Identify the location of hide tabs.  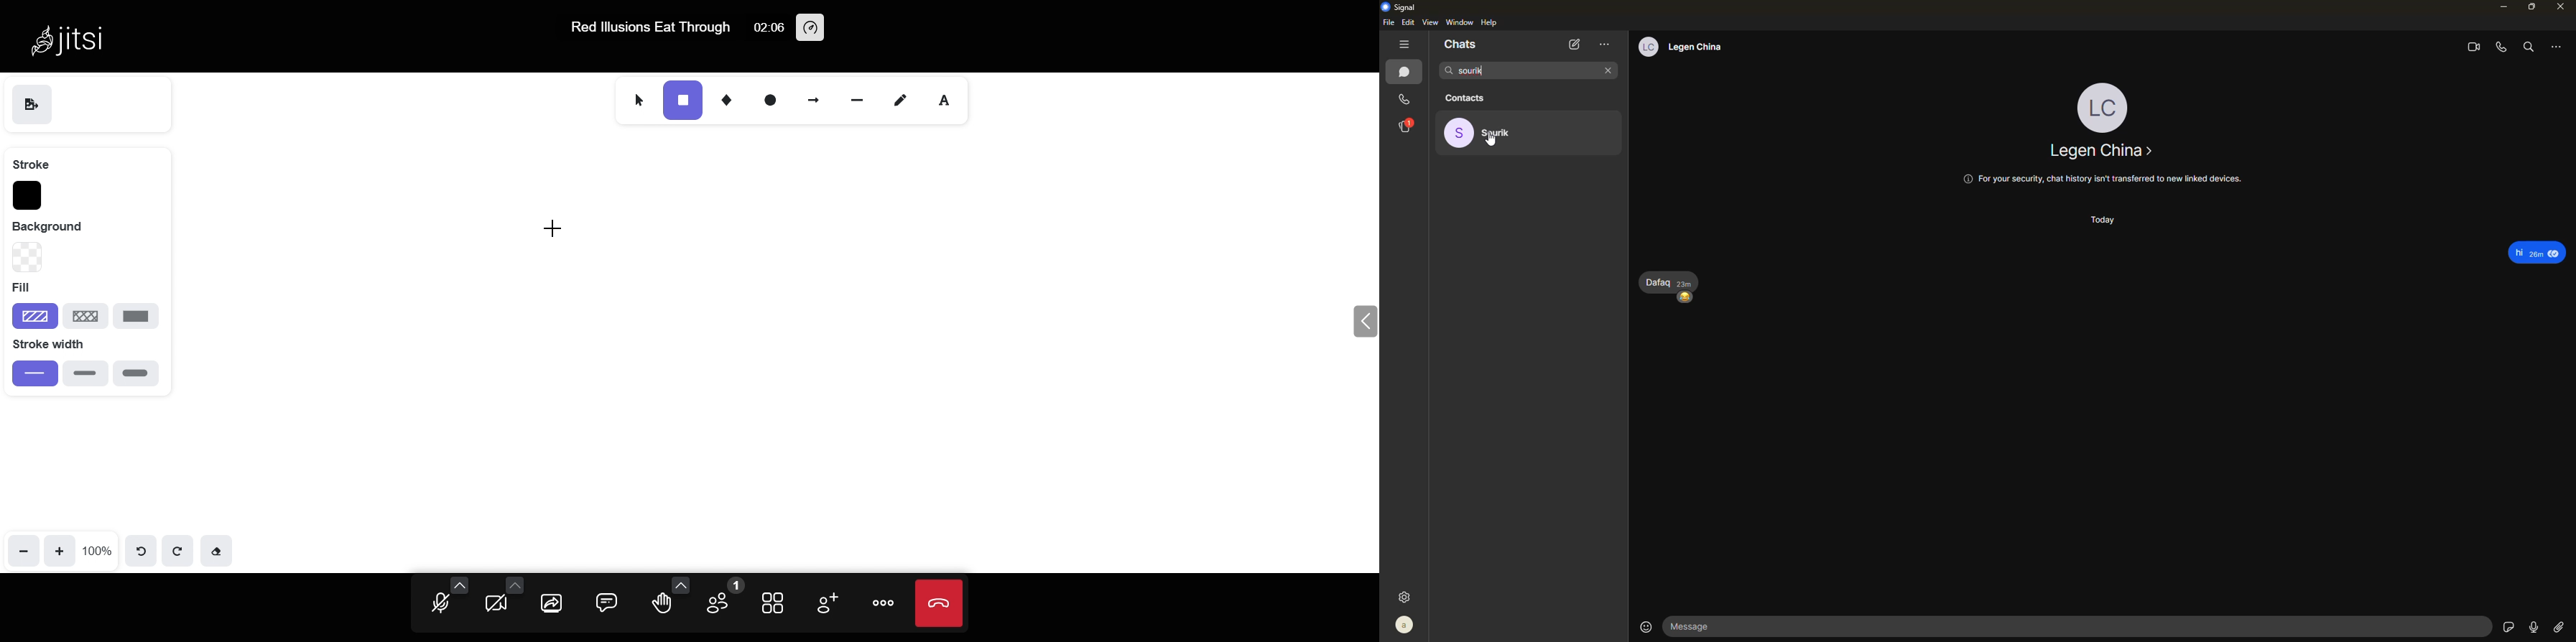
(1403, 44).